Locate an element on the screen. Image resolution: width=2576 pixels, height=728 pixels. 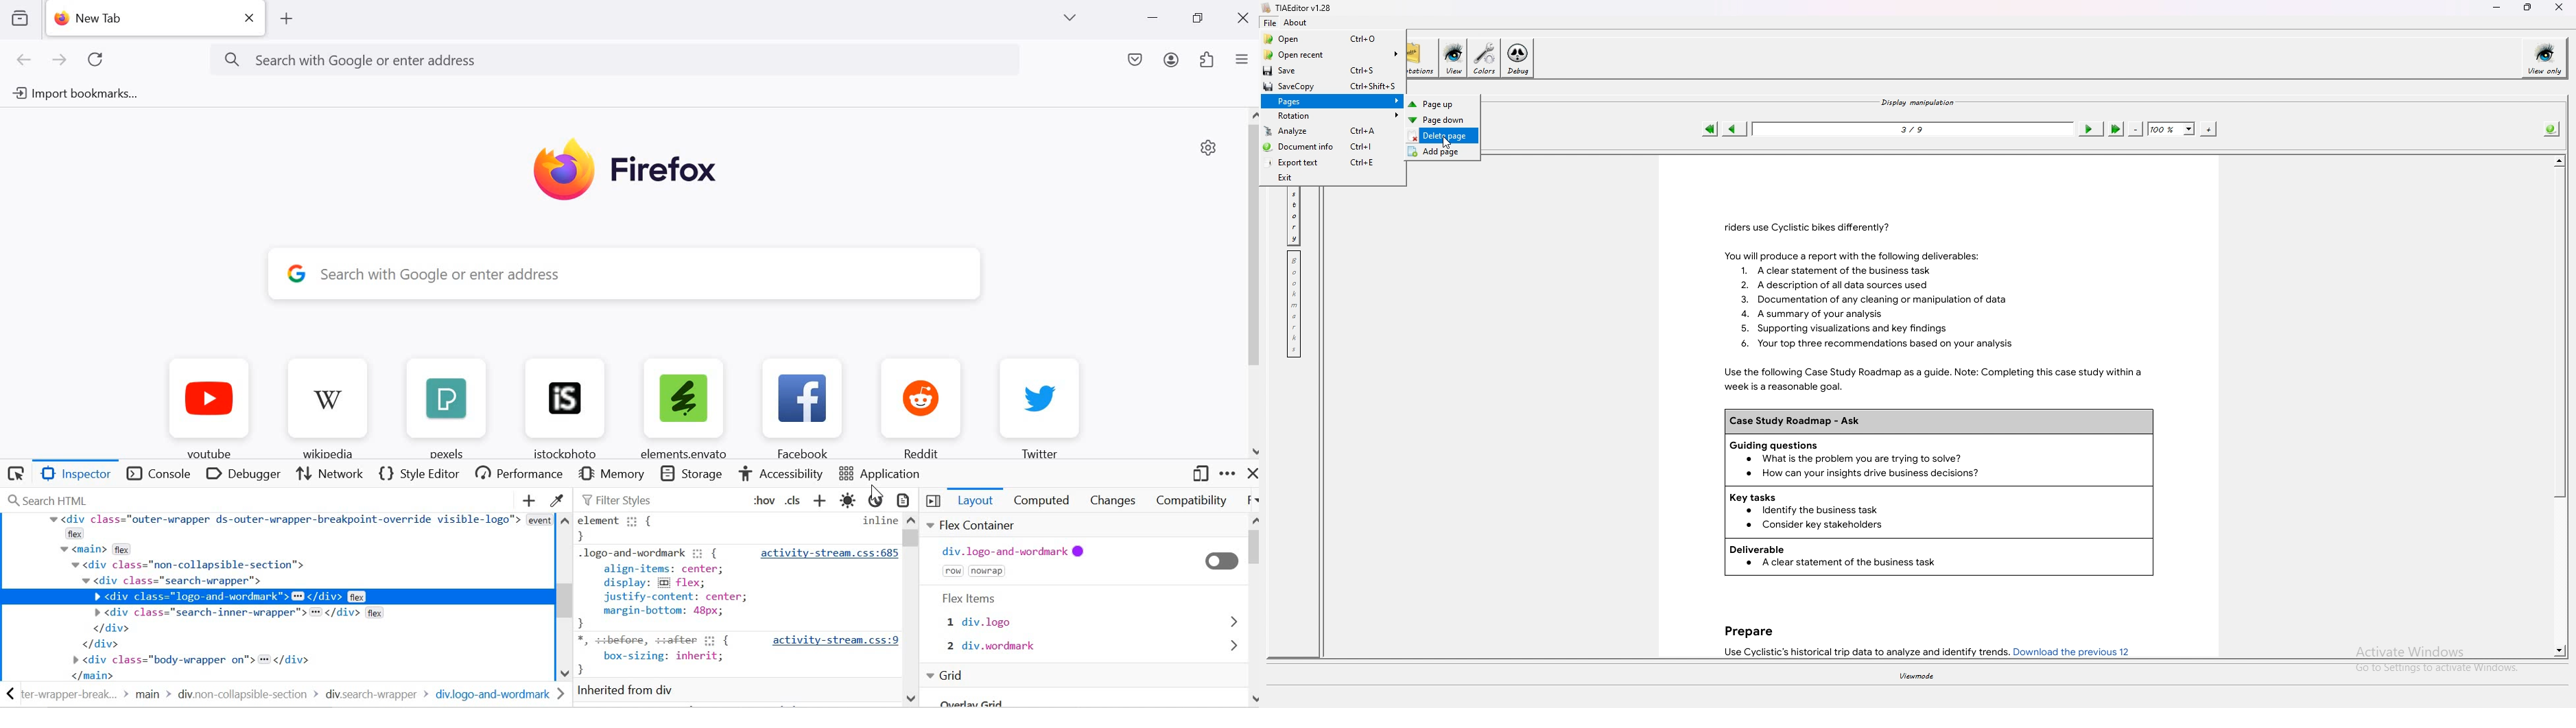
1 div.logo is located at coordinates (1093, 622).